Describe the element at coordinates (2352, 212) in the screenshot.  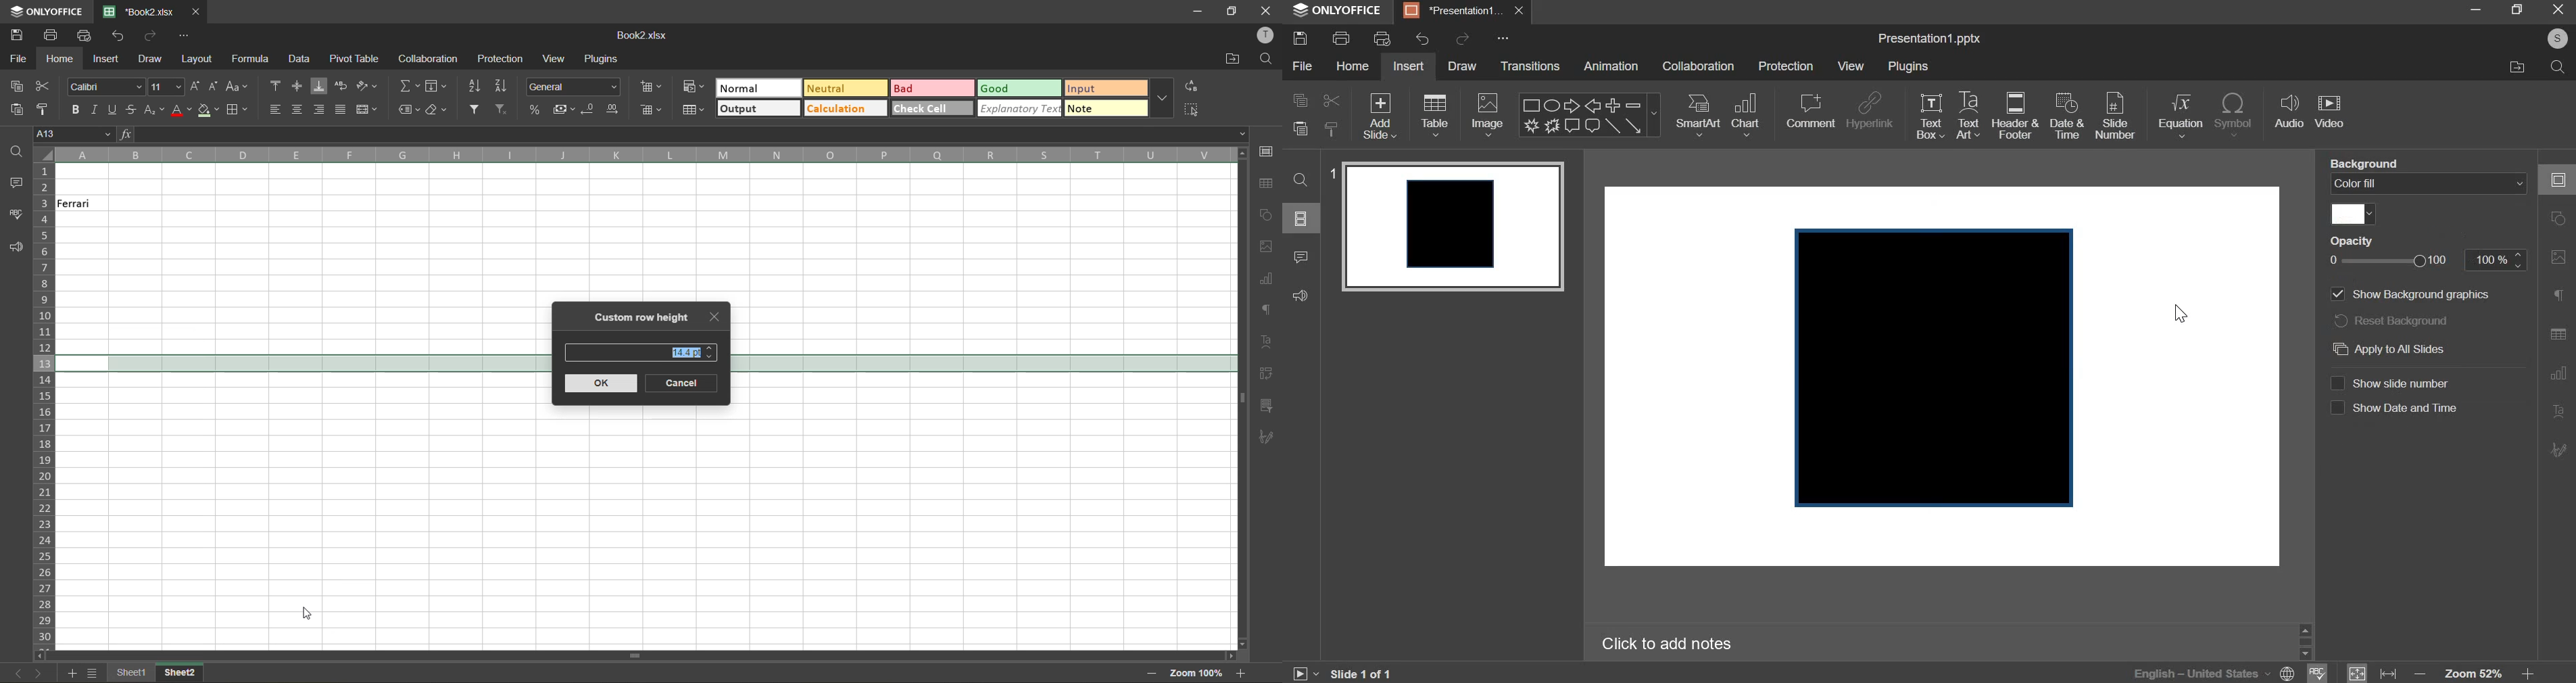
I see `Color selection` at that location.